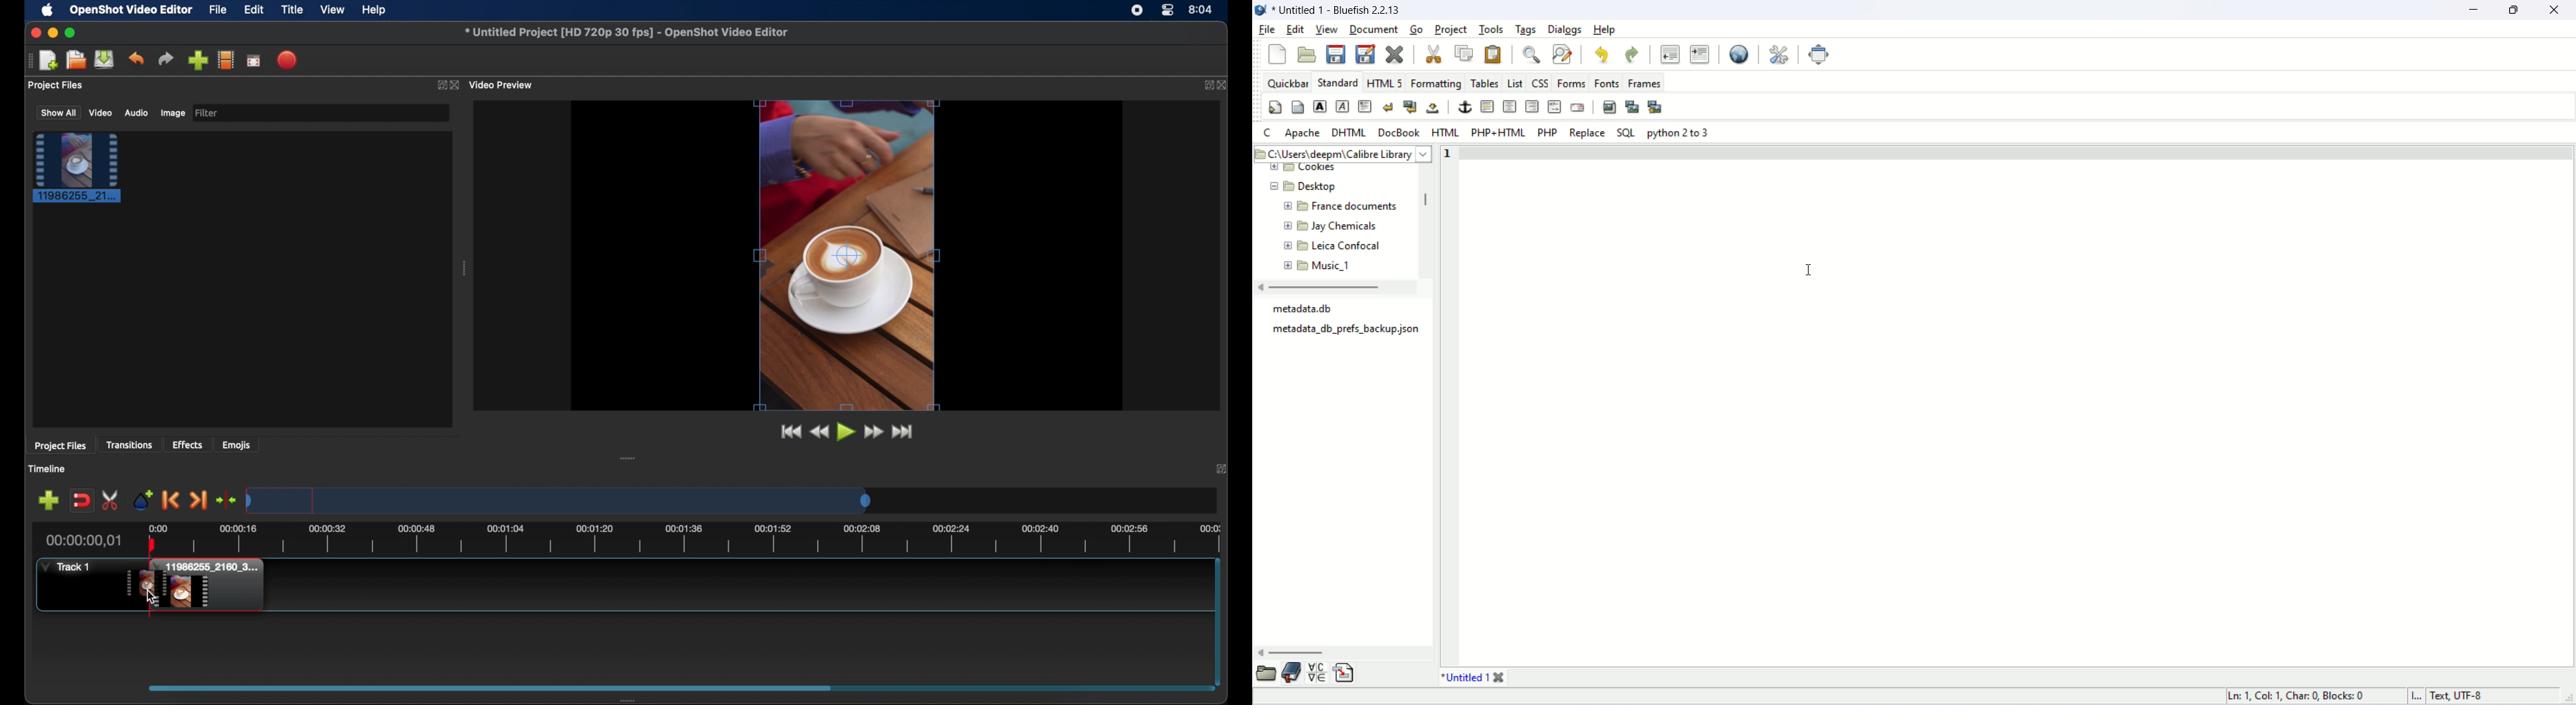 Image resolution: width=2576 pixels, height=728 pixels. Describe the element at coordinates (1437, 83) in the screenshot. I see `Formatting` at that location.